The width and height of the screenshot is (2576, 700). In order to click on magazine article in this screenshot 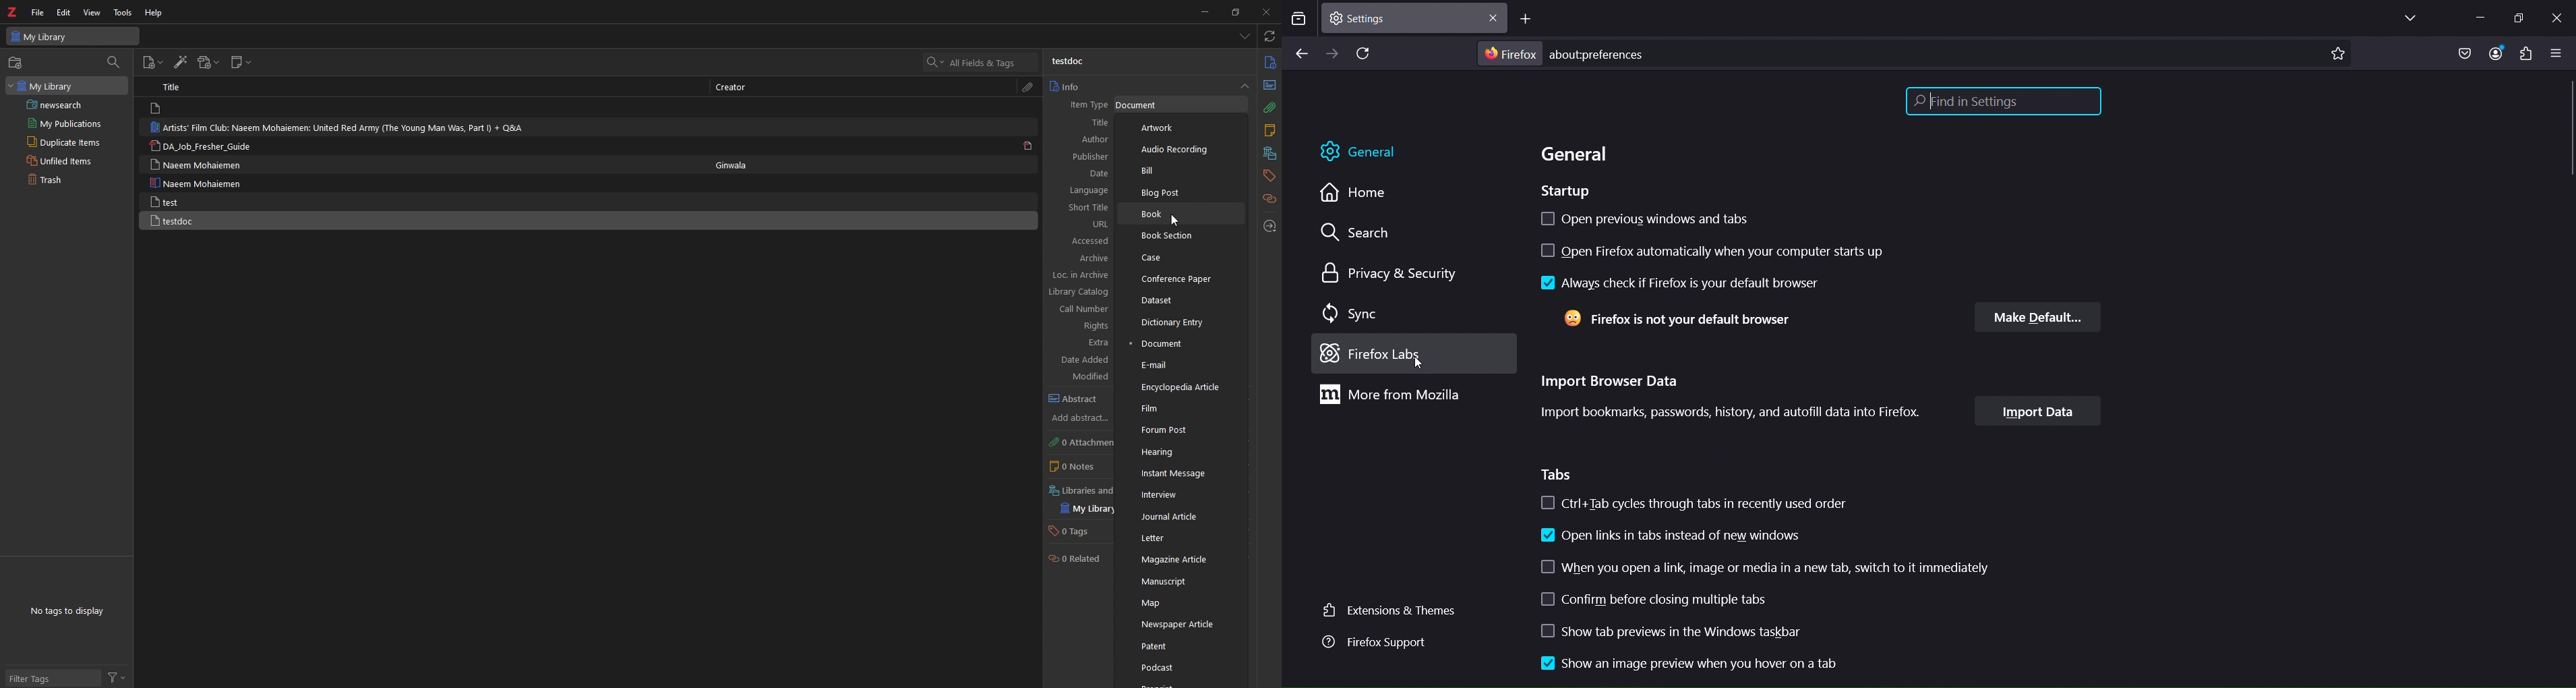, I will do `click(1181, 560)`.